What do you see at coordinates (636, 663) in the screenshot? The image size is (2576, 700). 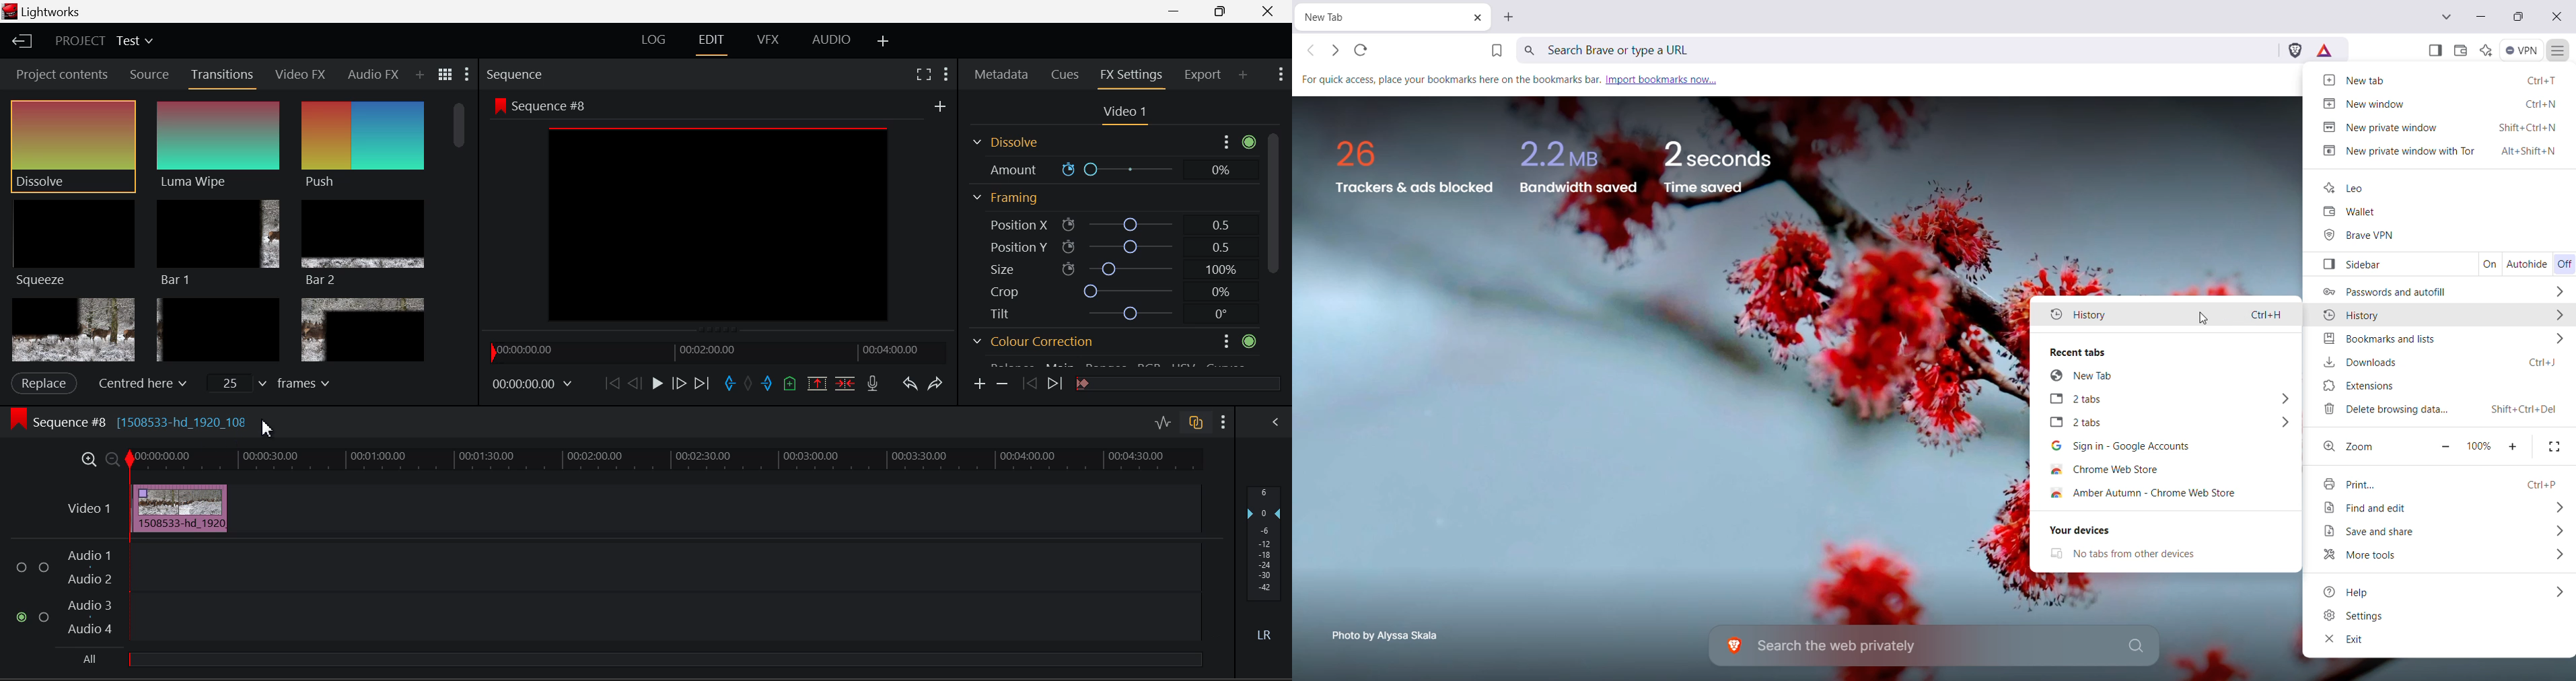 I see `All` at bounding box center [636, 663].